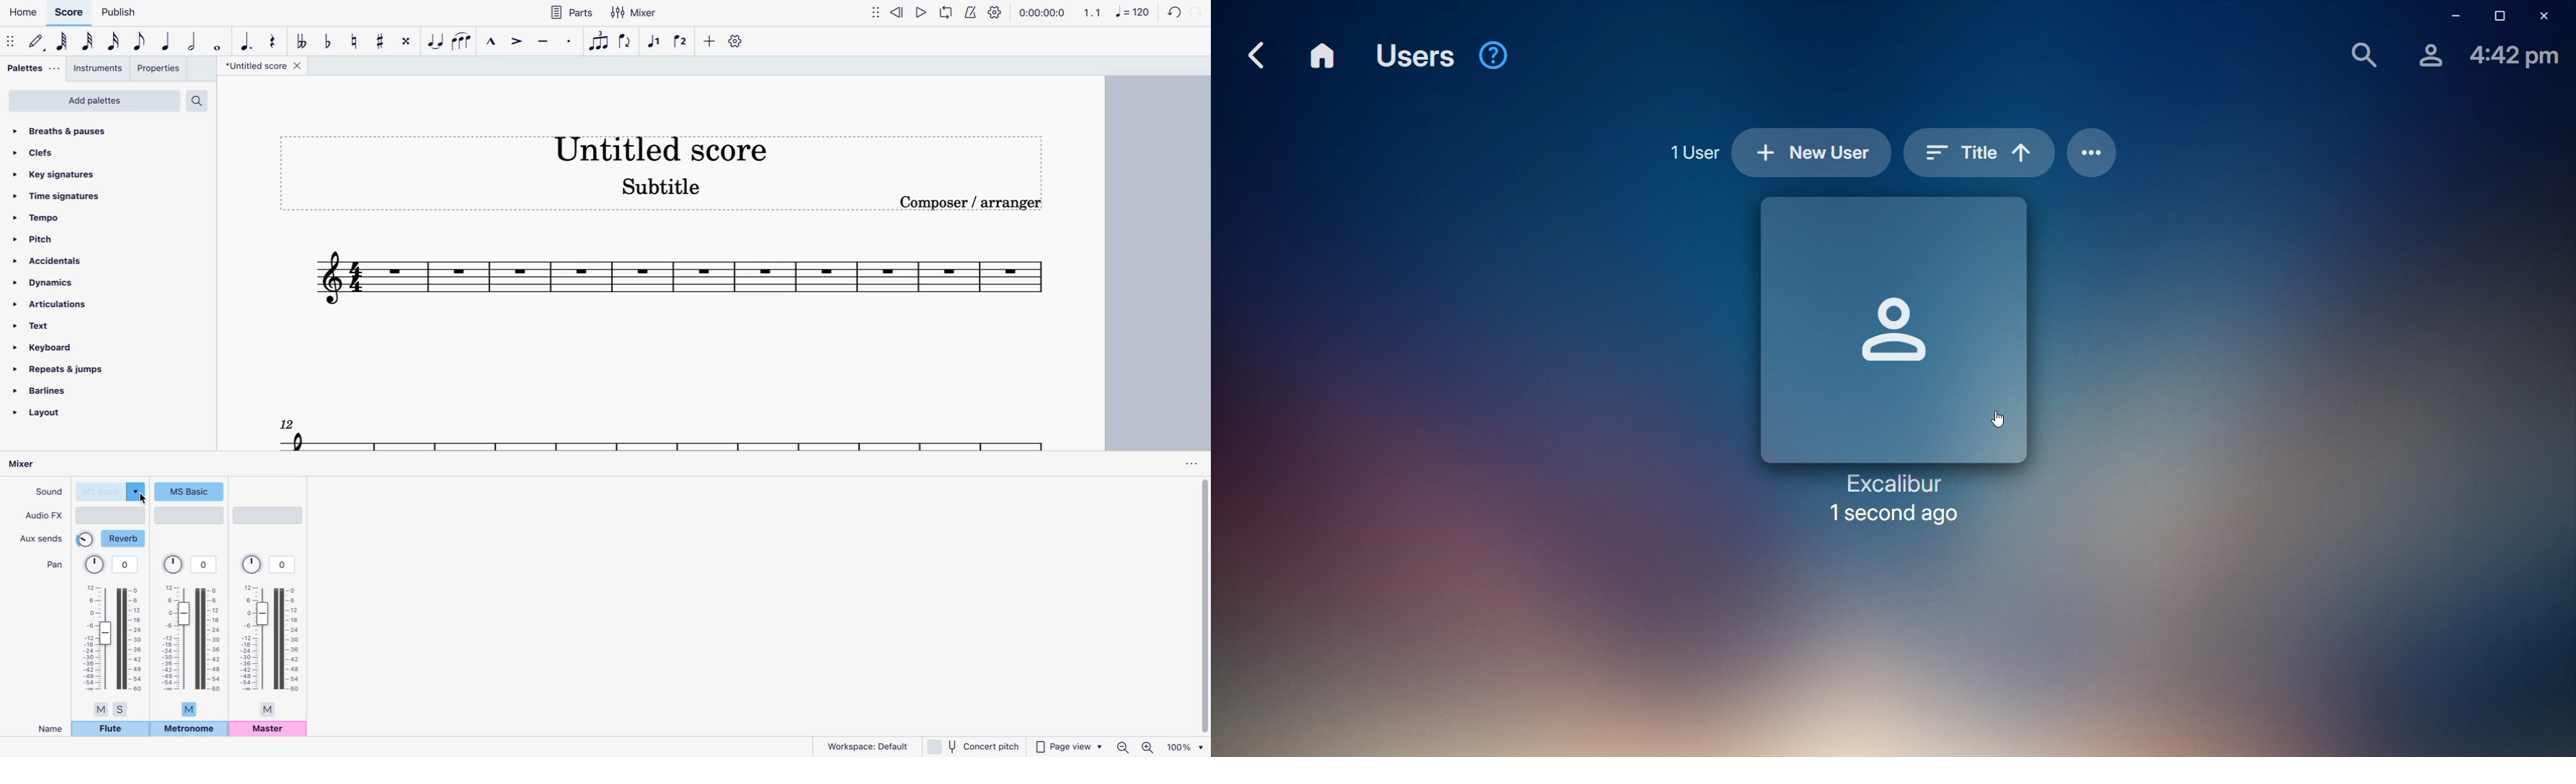 The width and height of the screenshot is (2576, 784). I want to click on workspace, so click(863, 745).